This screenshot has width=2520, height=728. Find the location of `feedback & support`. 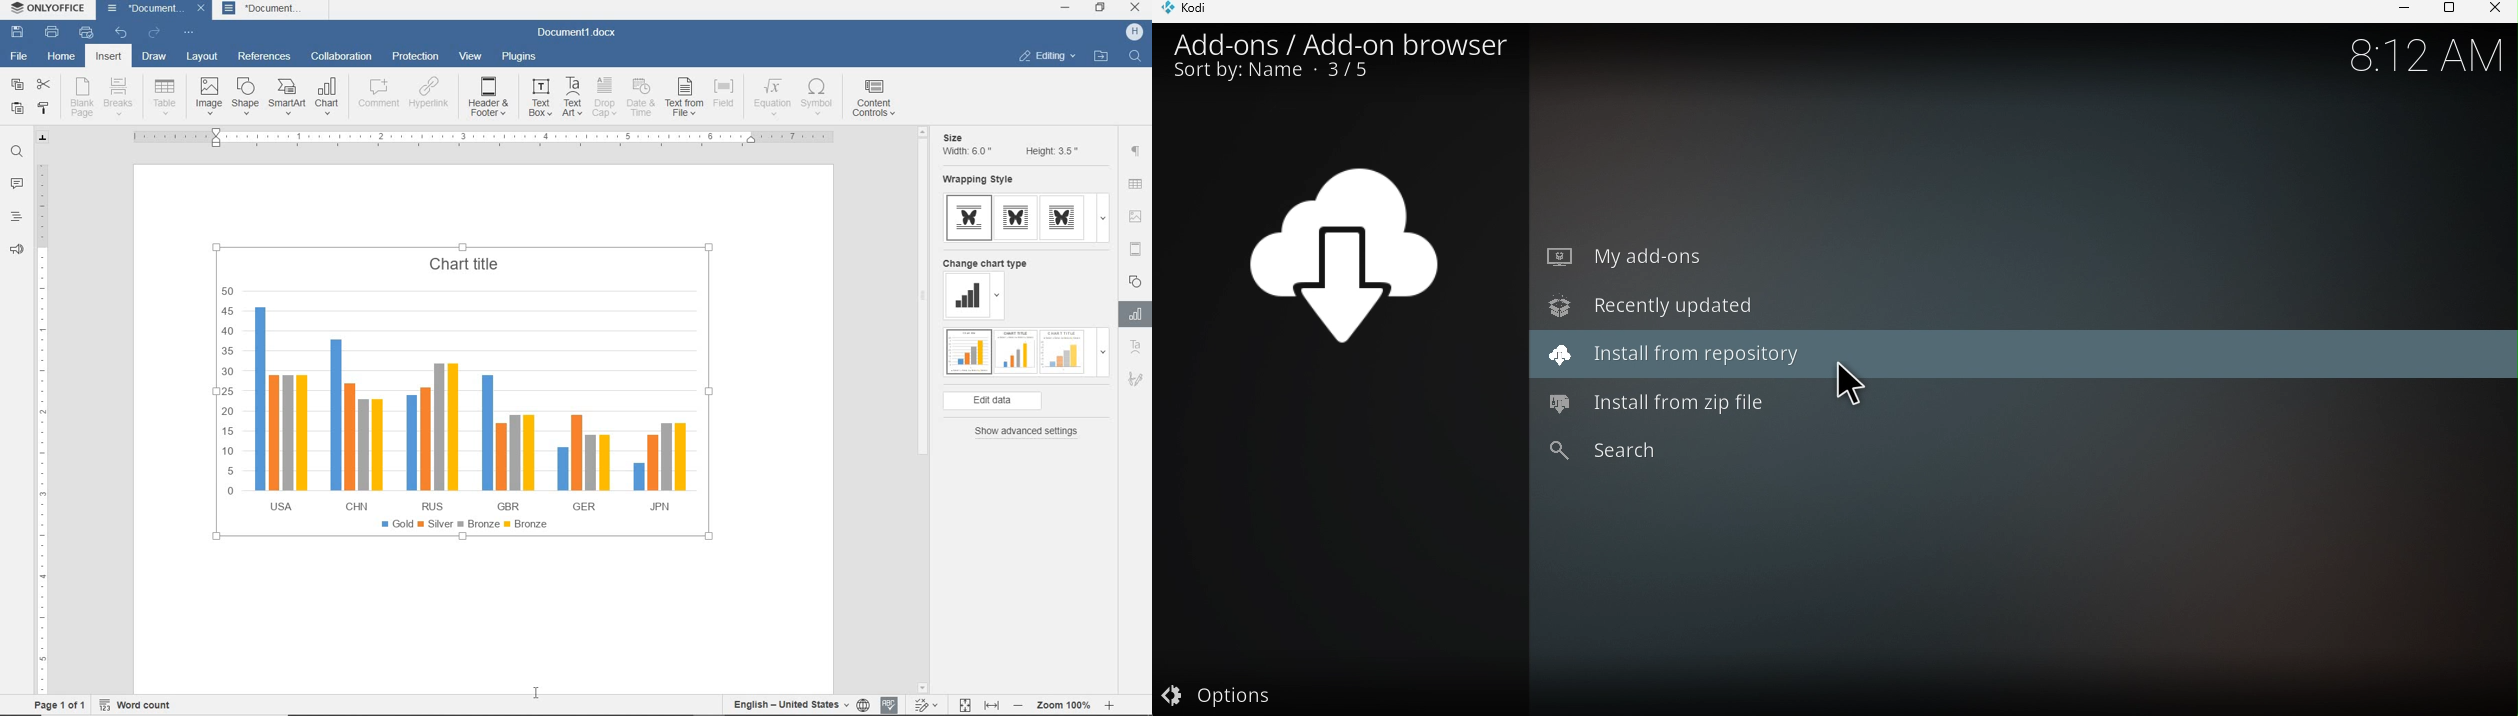

feedback & support is located at coordinates (15, 252).